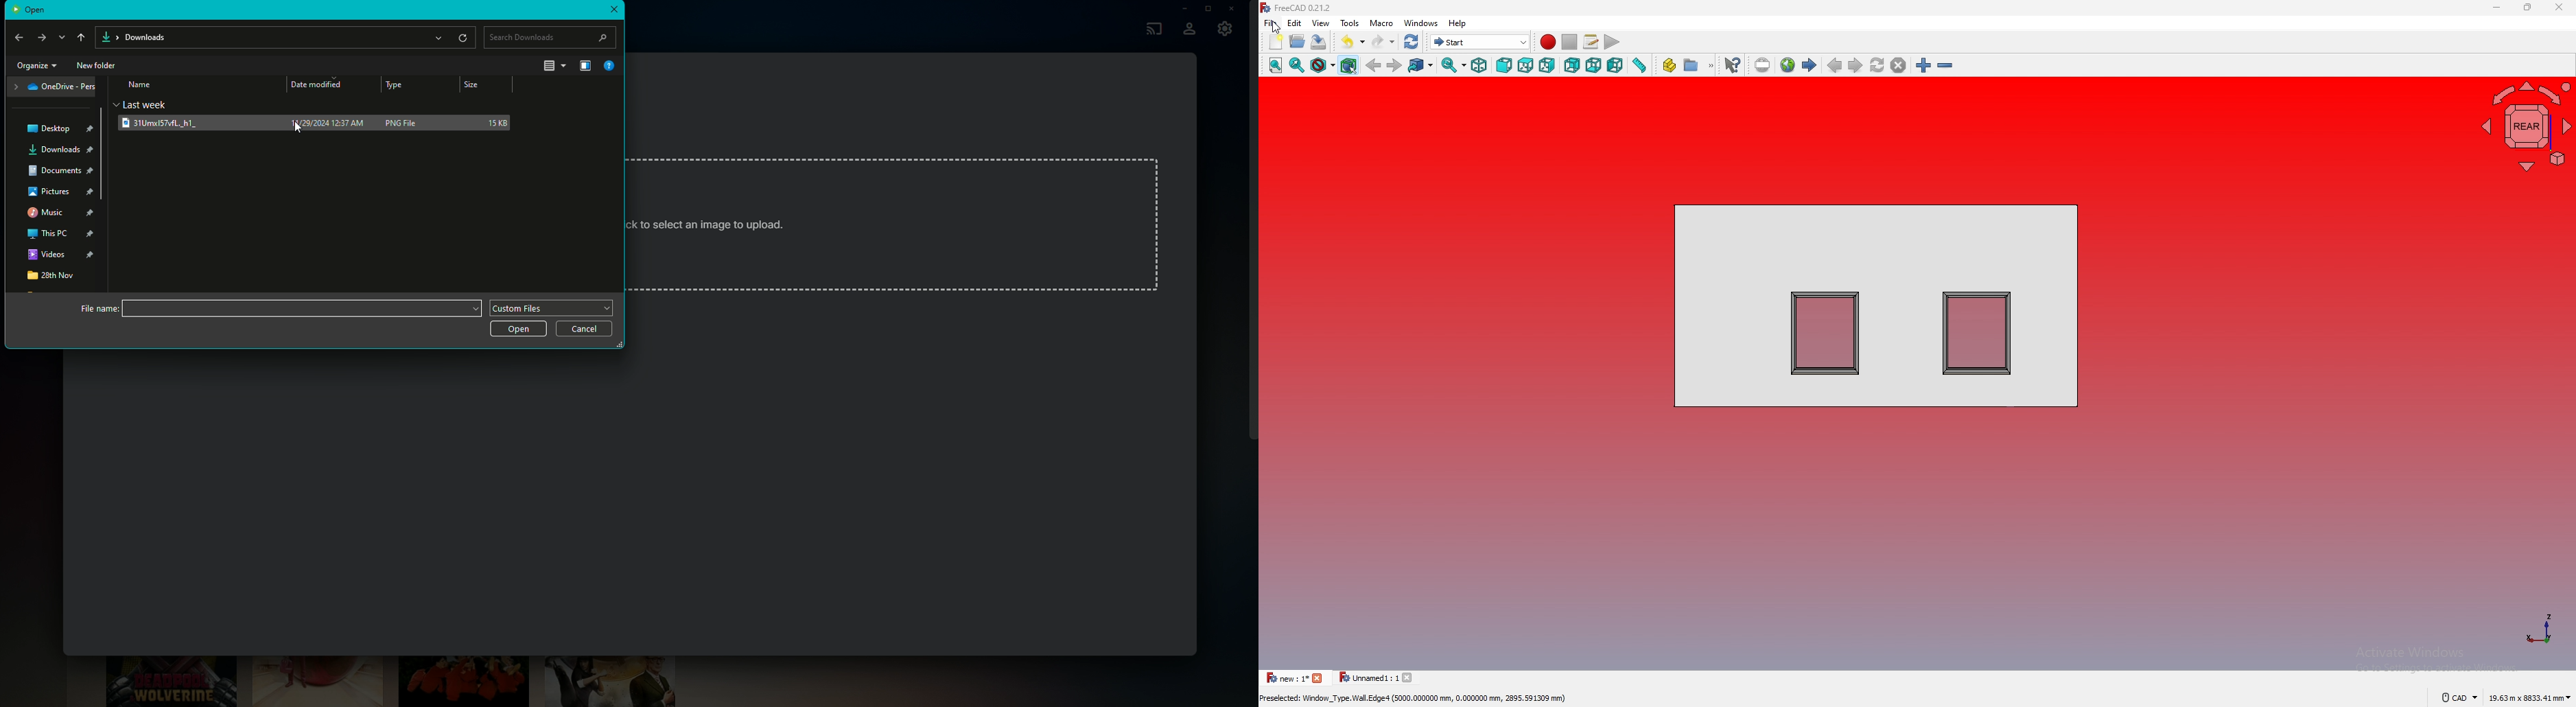 The width and height of the screenshot is (2576, 728). What do you see at coordinates (407, 122) in the screenshot?
I see `PNG File` at bounding box center [407, 122].